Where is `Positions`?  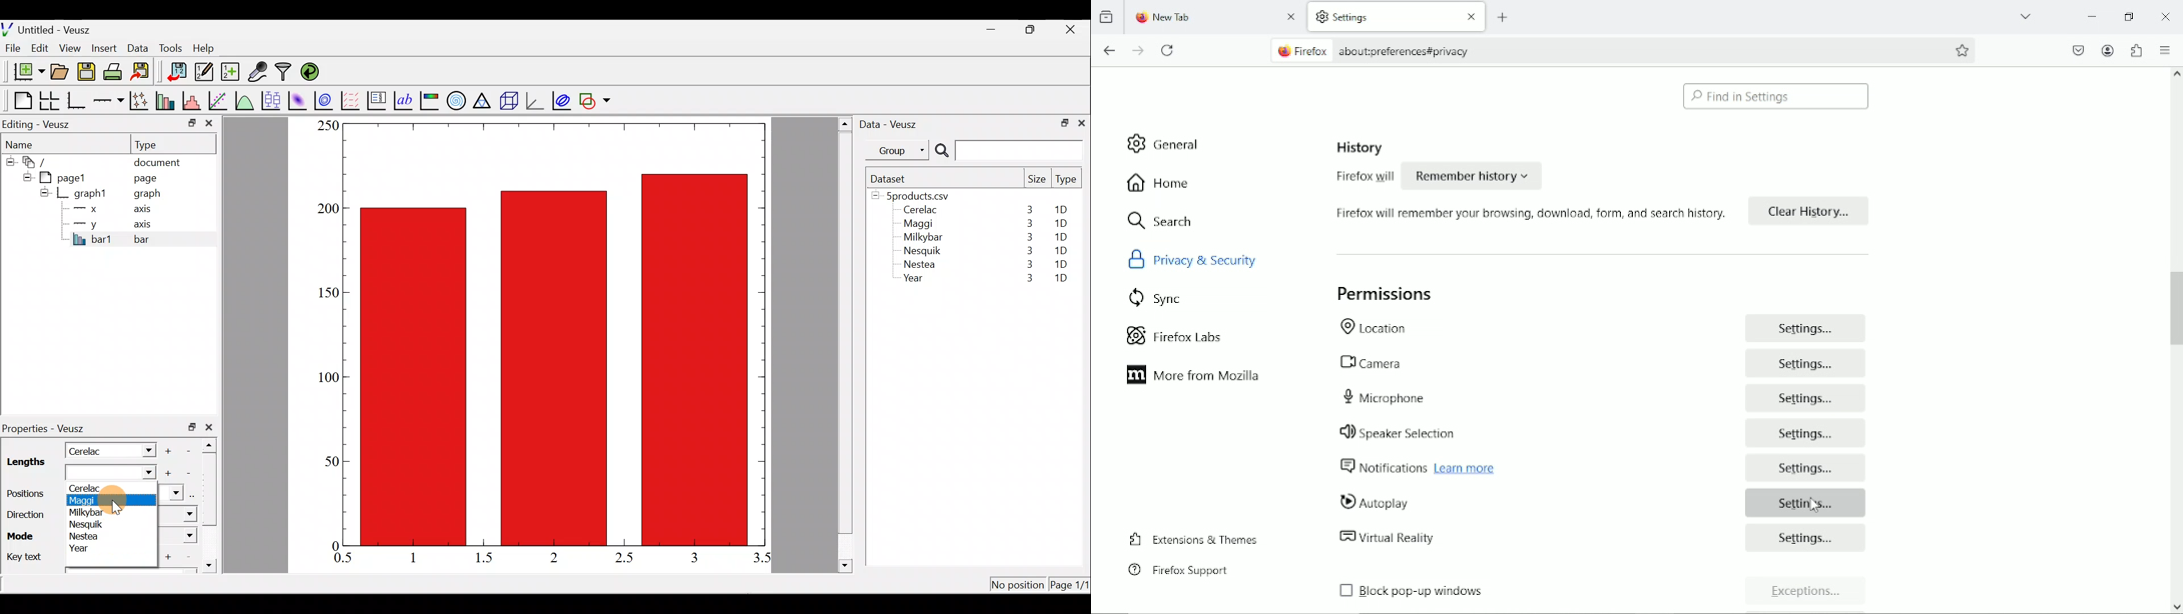 Positions is located at coordinates (28, 494).